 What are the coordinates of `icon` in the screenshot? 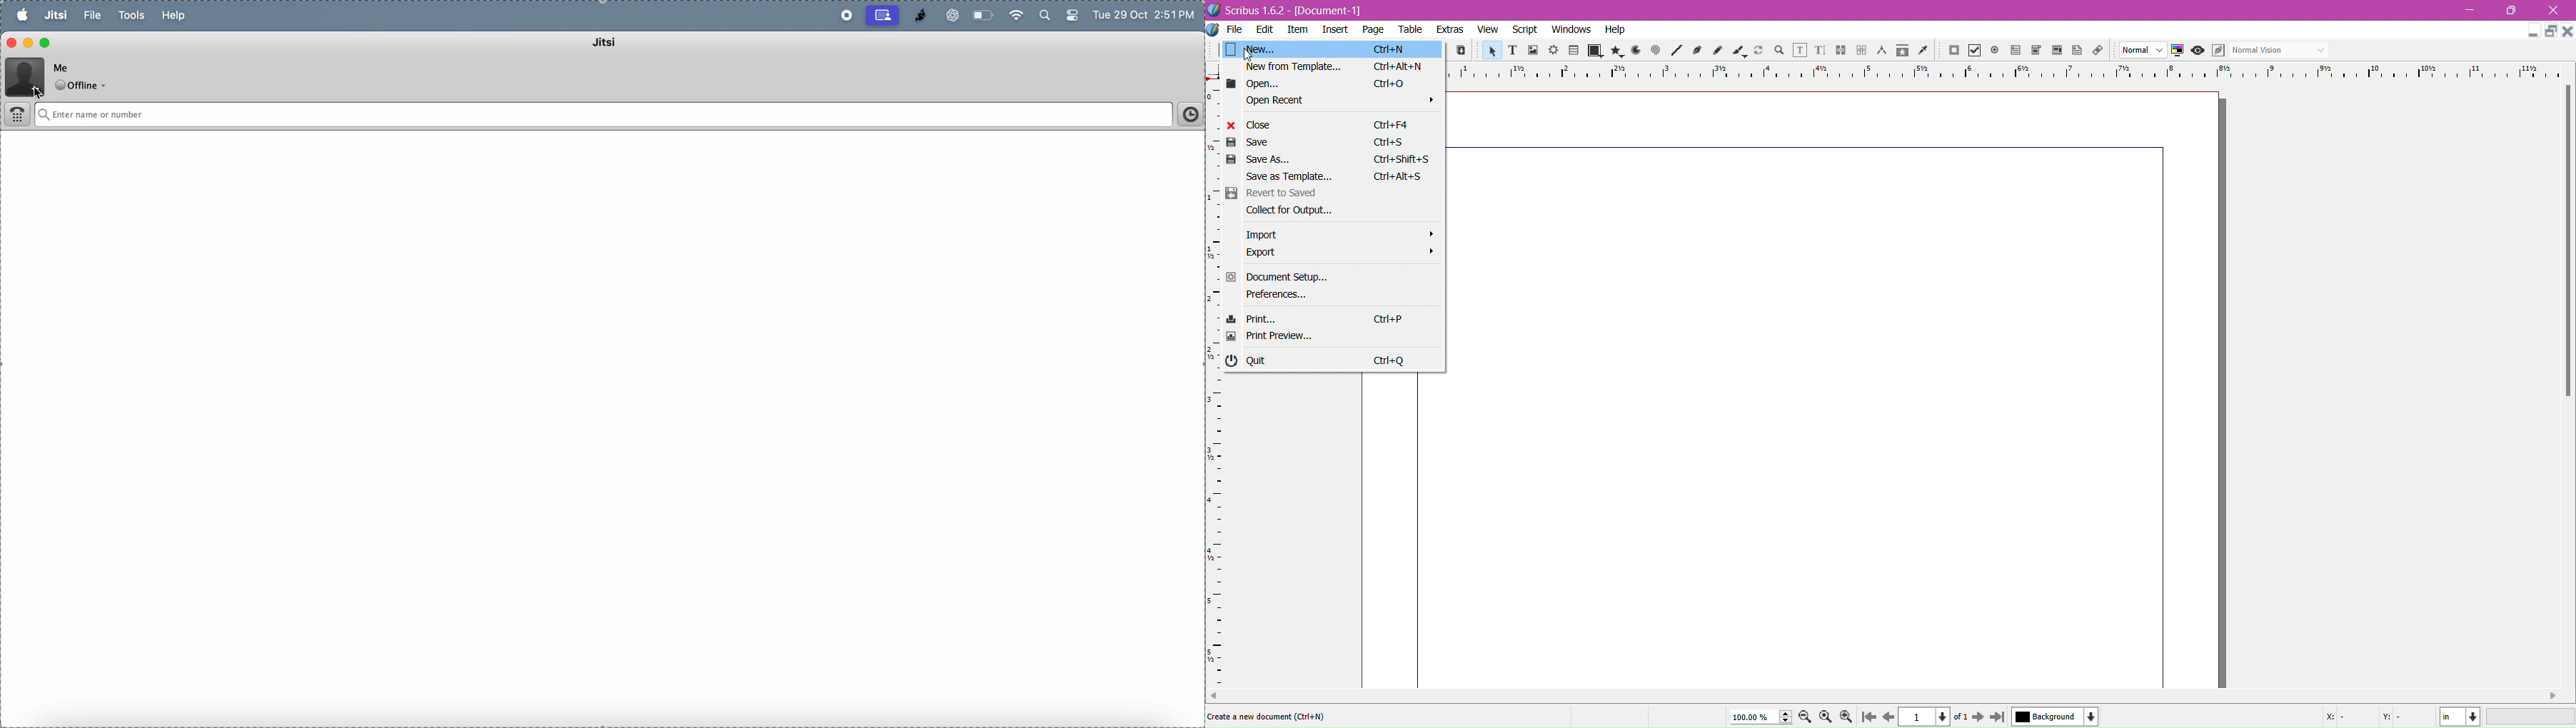 It's located at (1596, 49).